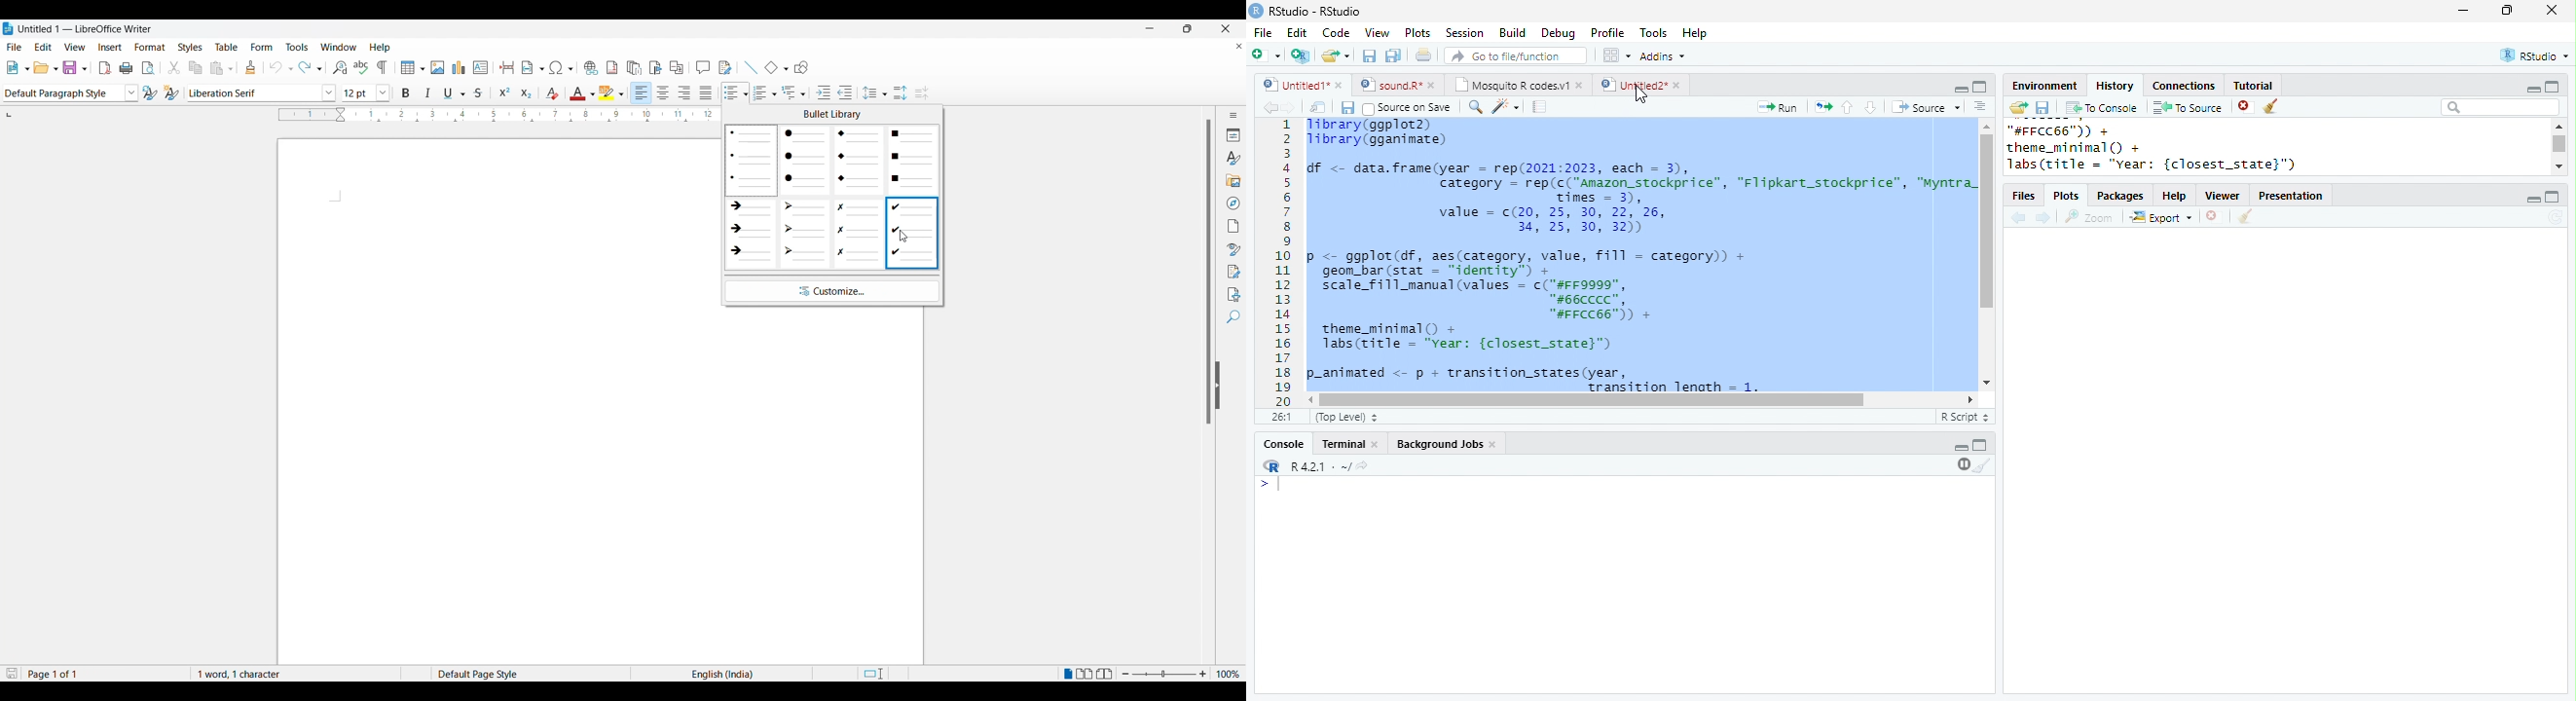 Image resolution: width=2576 pixels, height=728 pixels. I want to click on color for font, so click(581, 92).